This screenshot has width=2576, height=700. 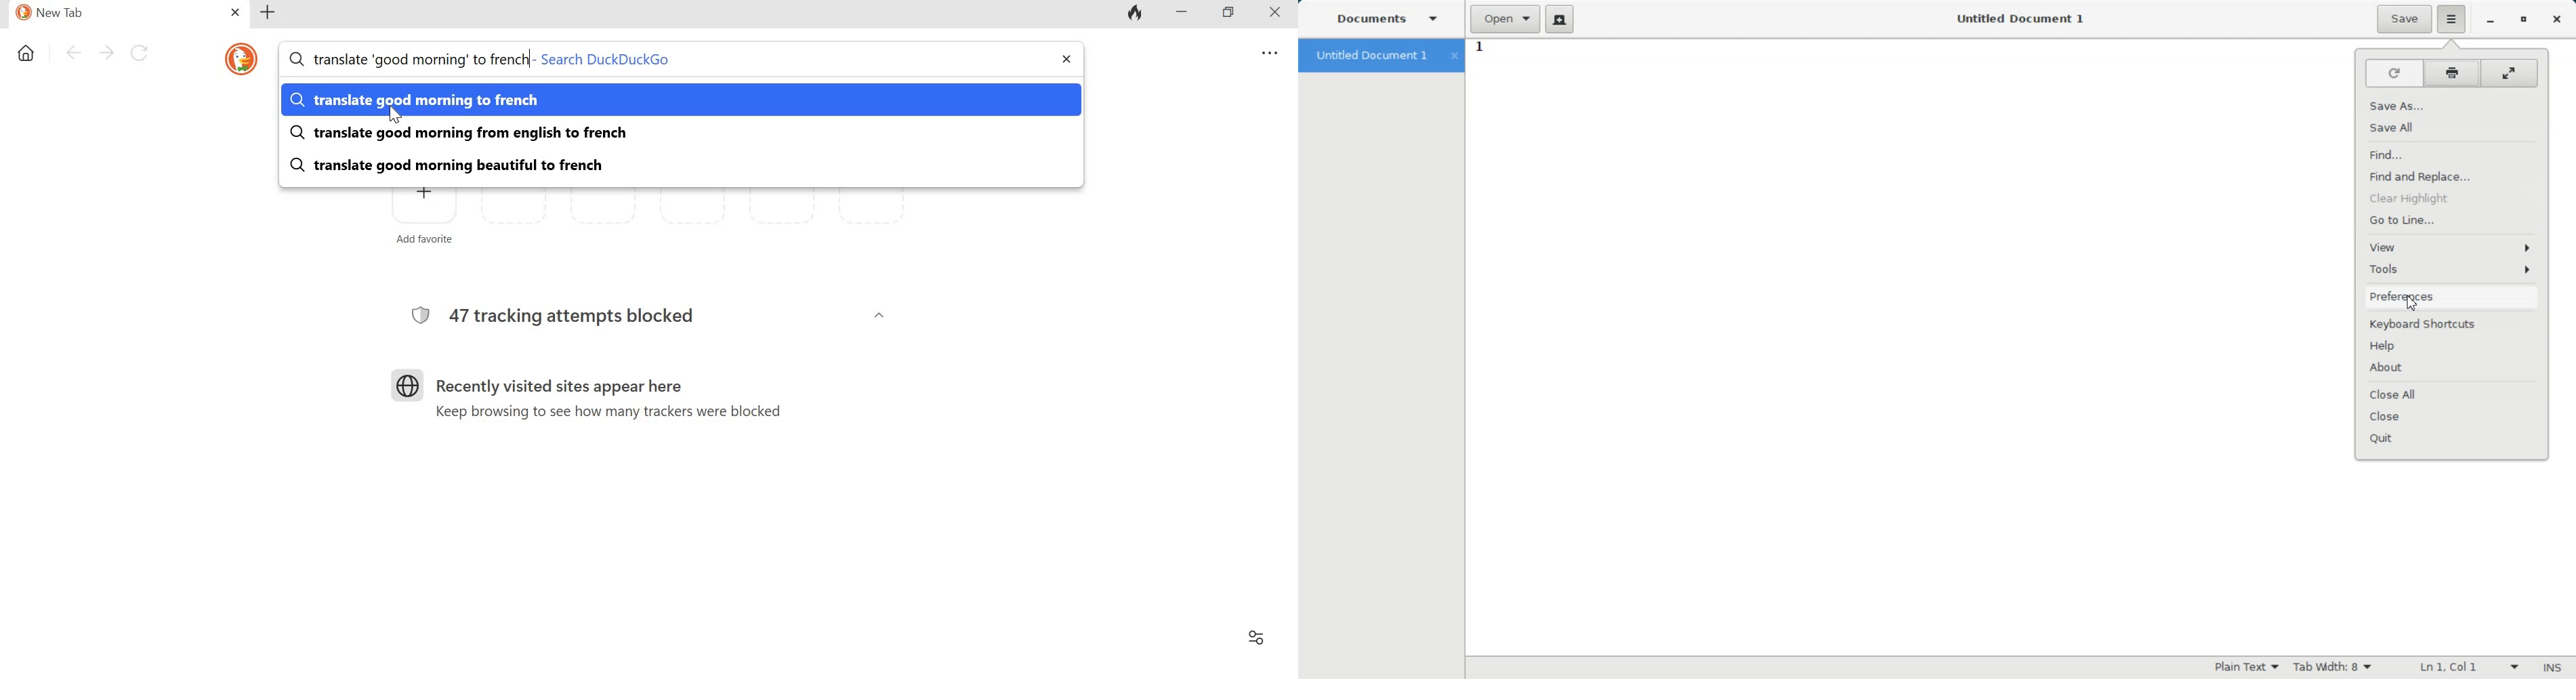 I want to click on Close, so click(x=1279, y=16).